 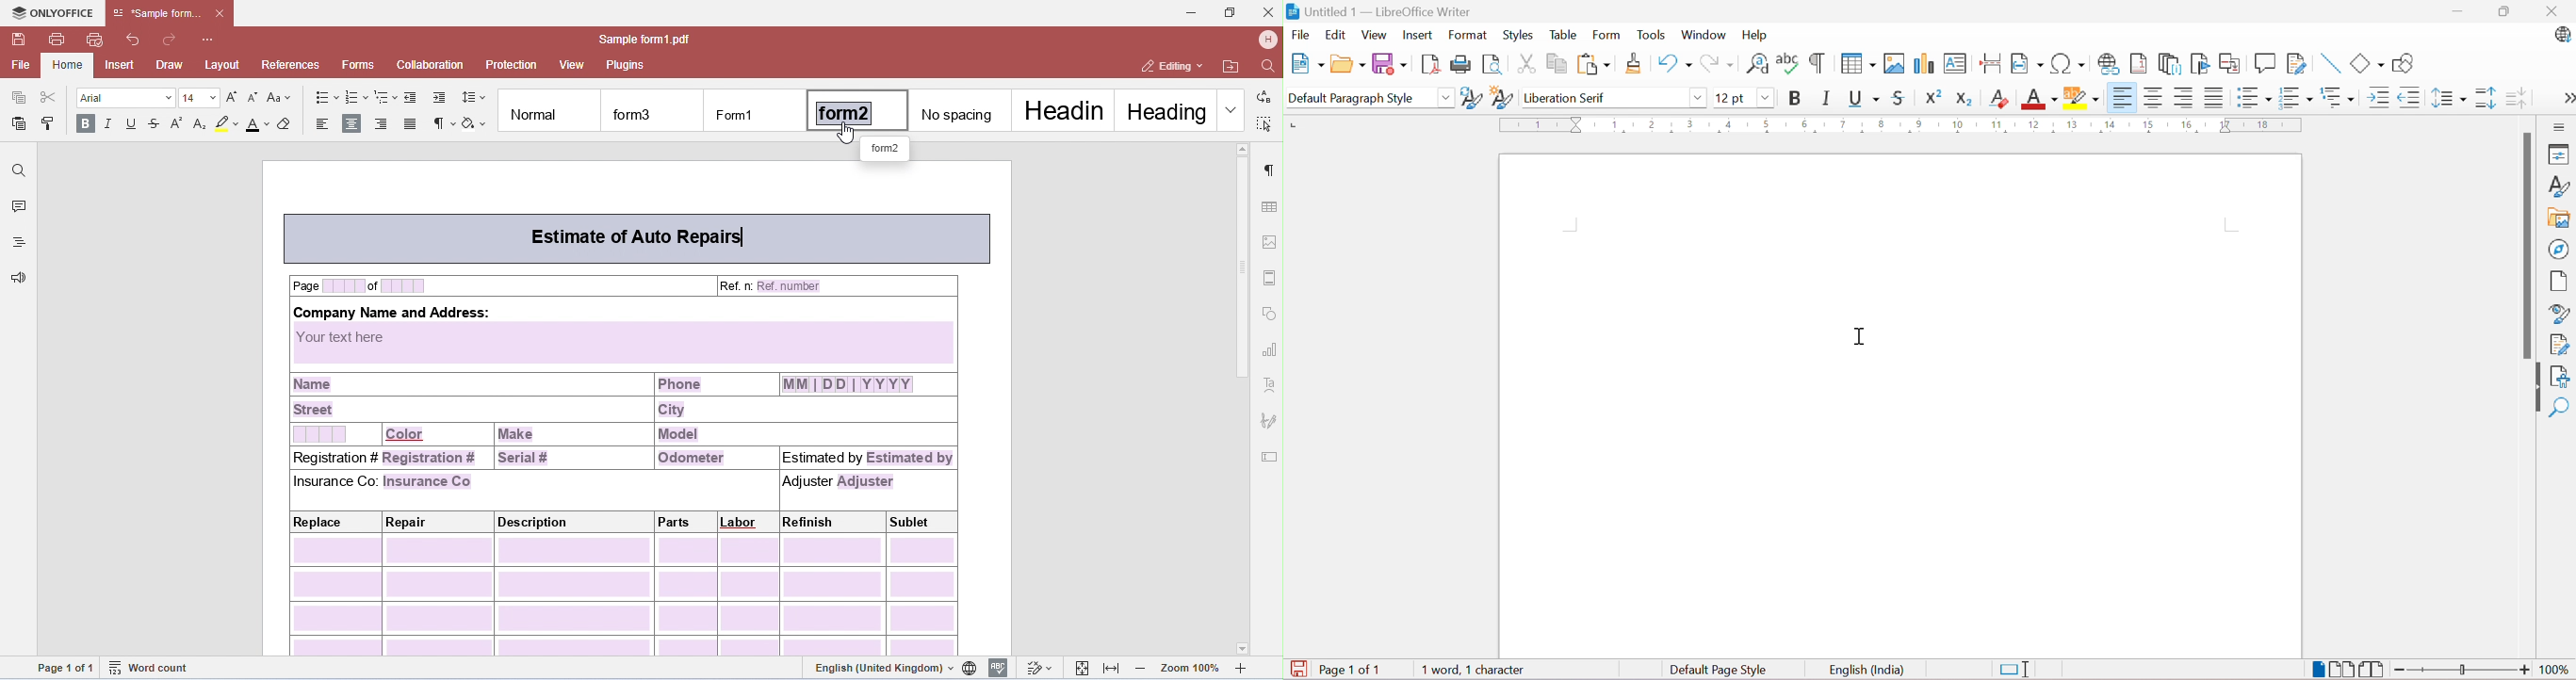 I want to click on Styles, so click(x=2560, y=186).